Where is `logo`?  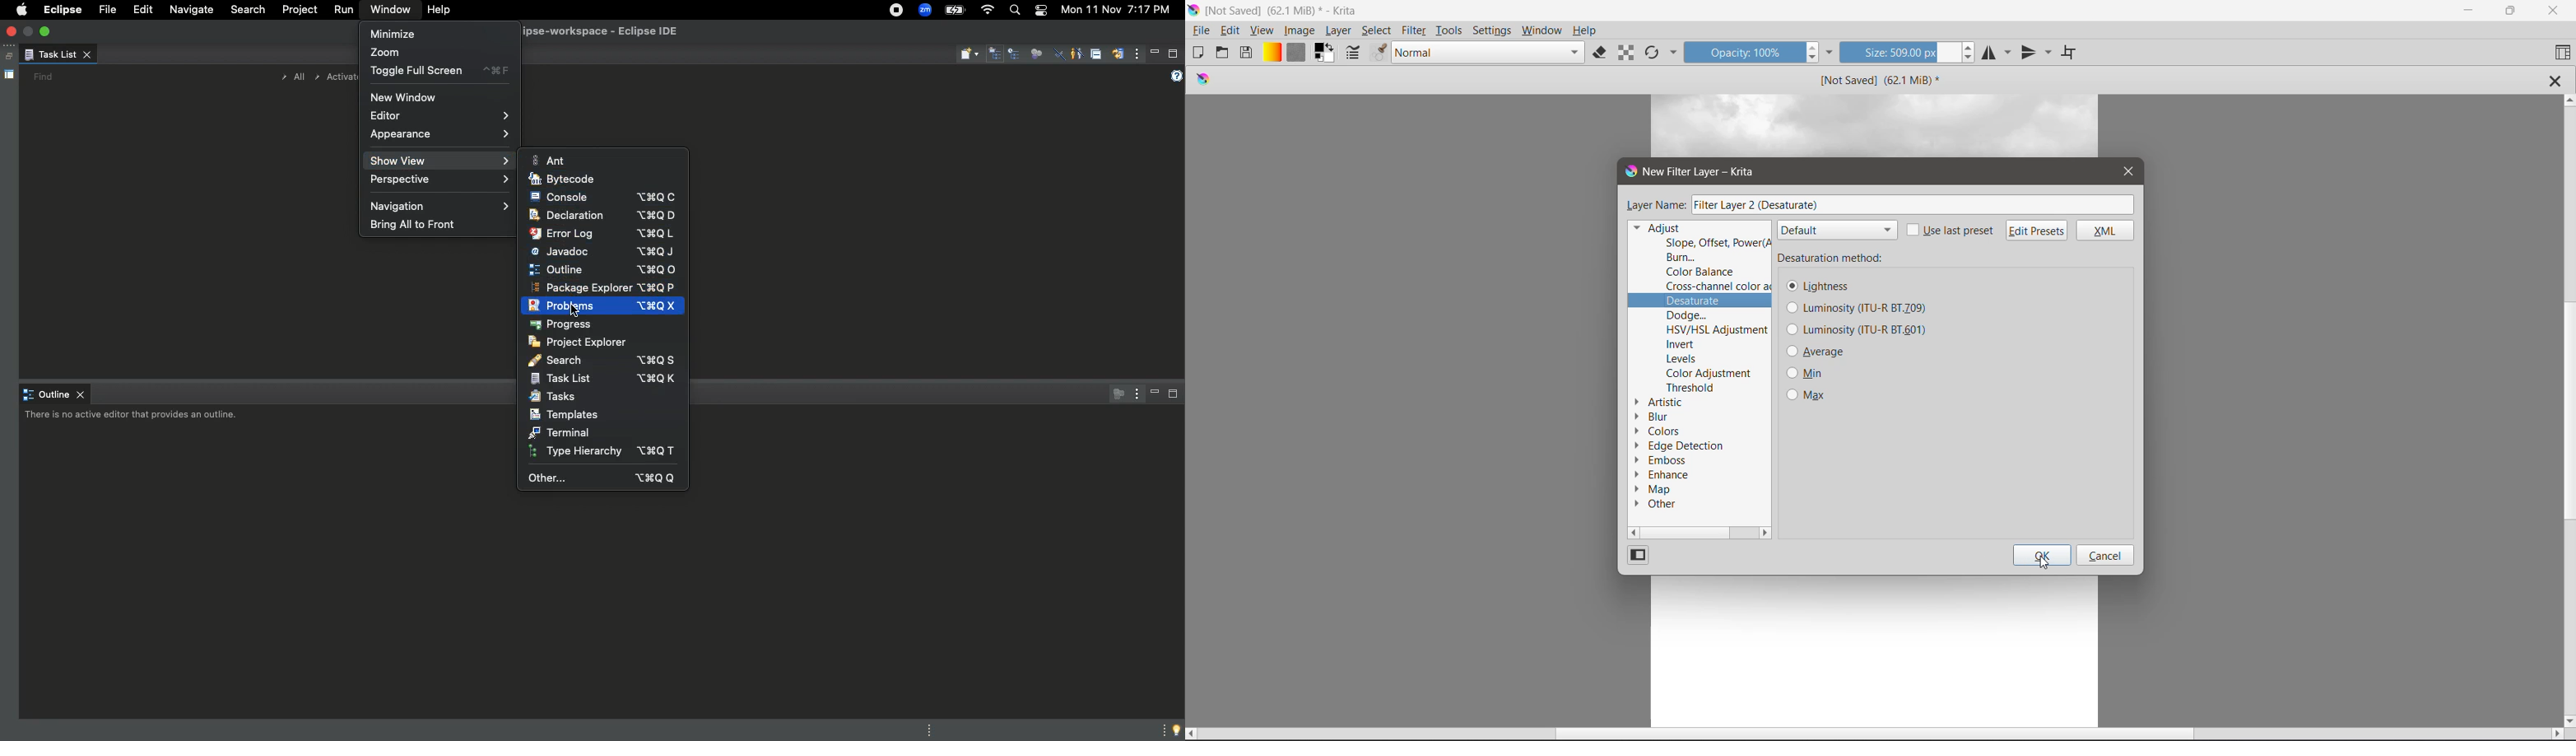
logo is located at coordinates (1203, 81).